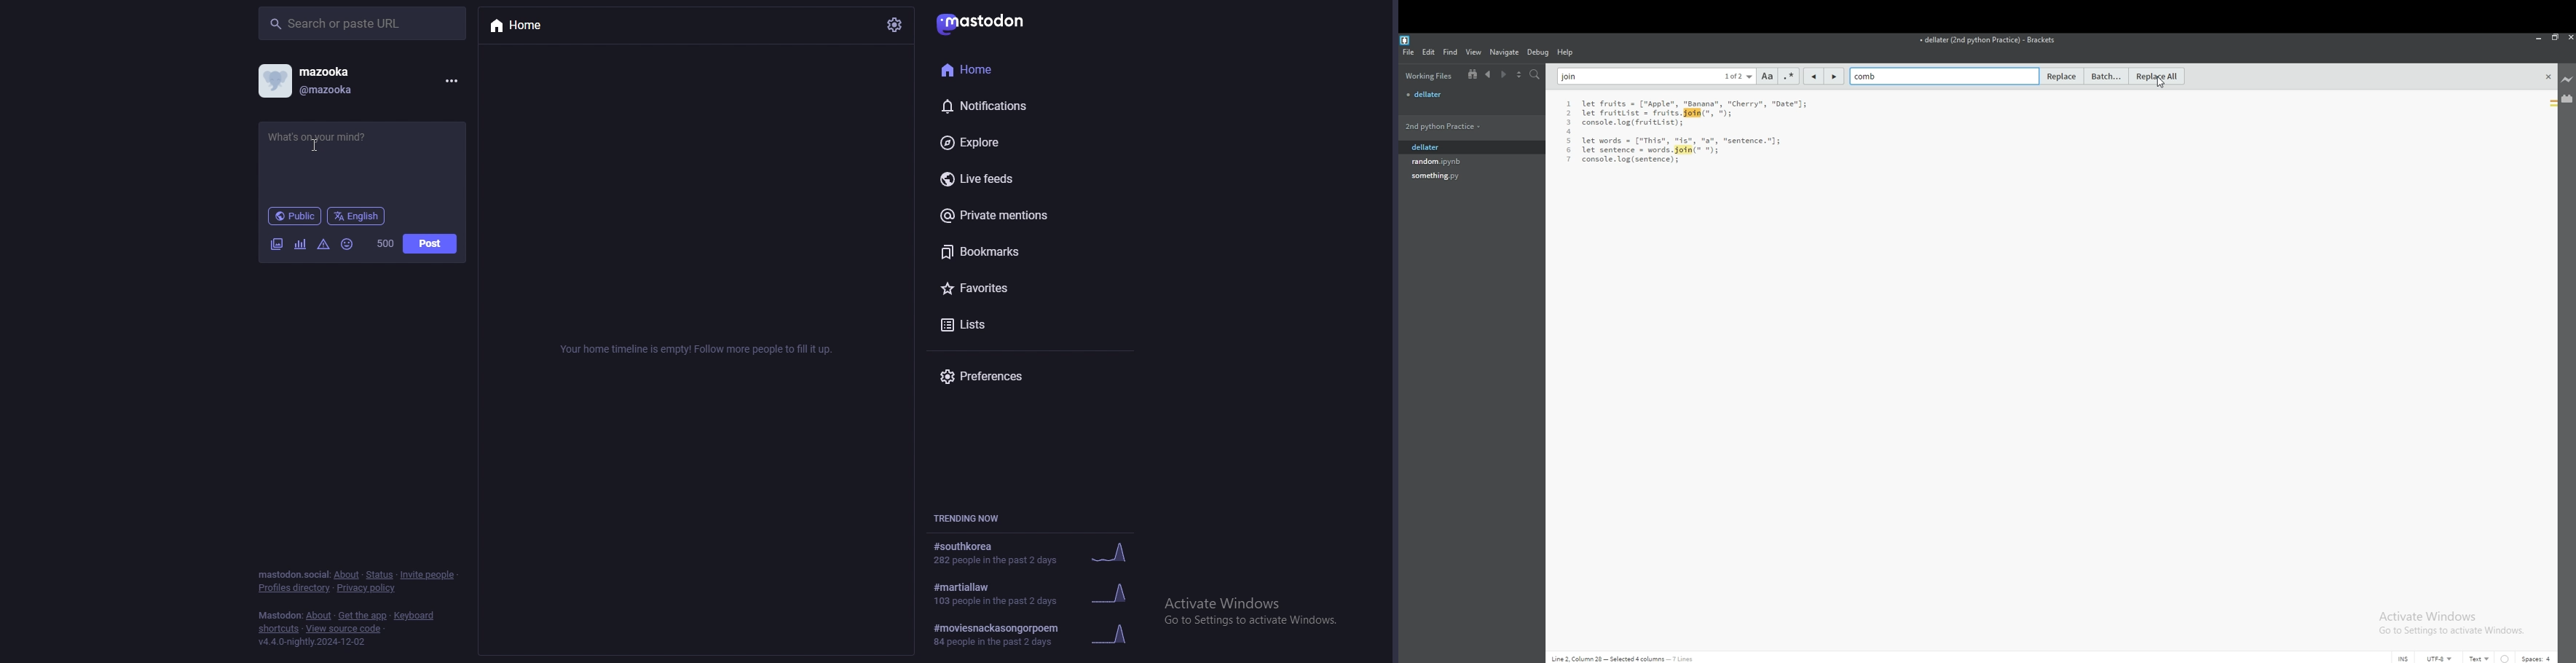  I want to click on @mazooka, so click(338, 89).